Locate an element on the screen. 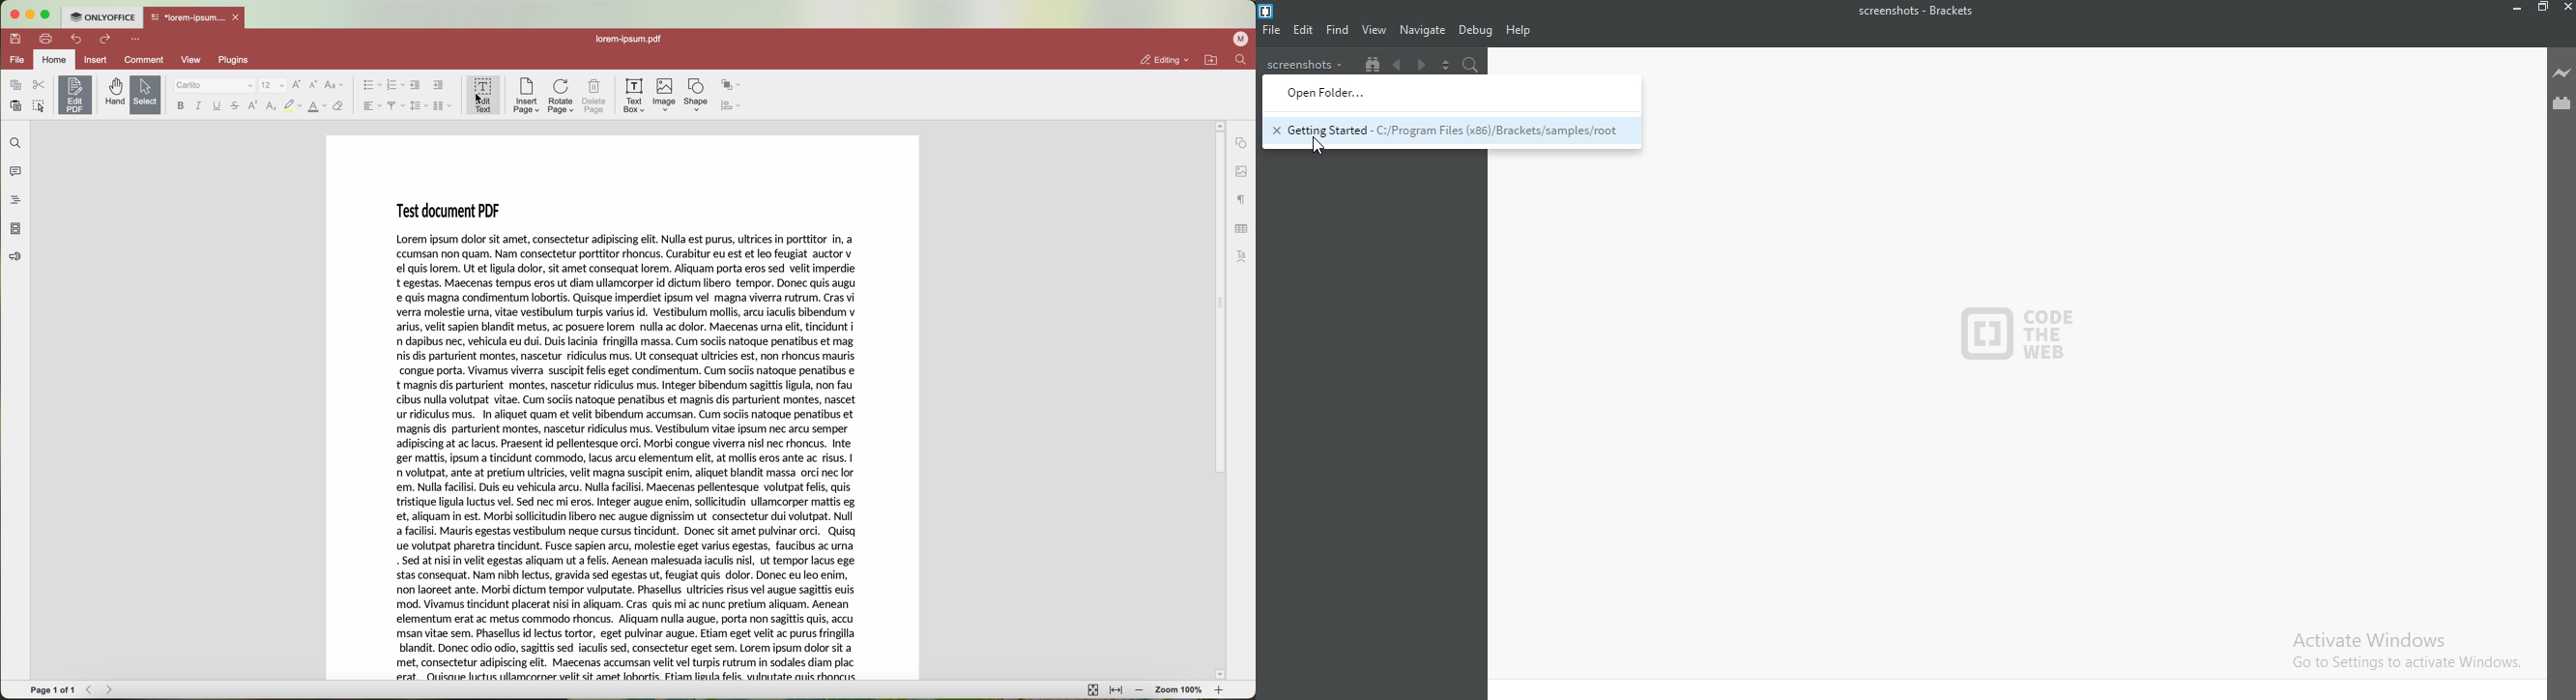  Show file tree is located at coordinates (1370, 63).